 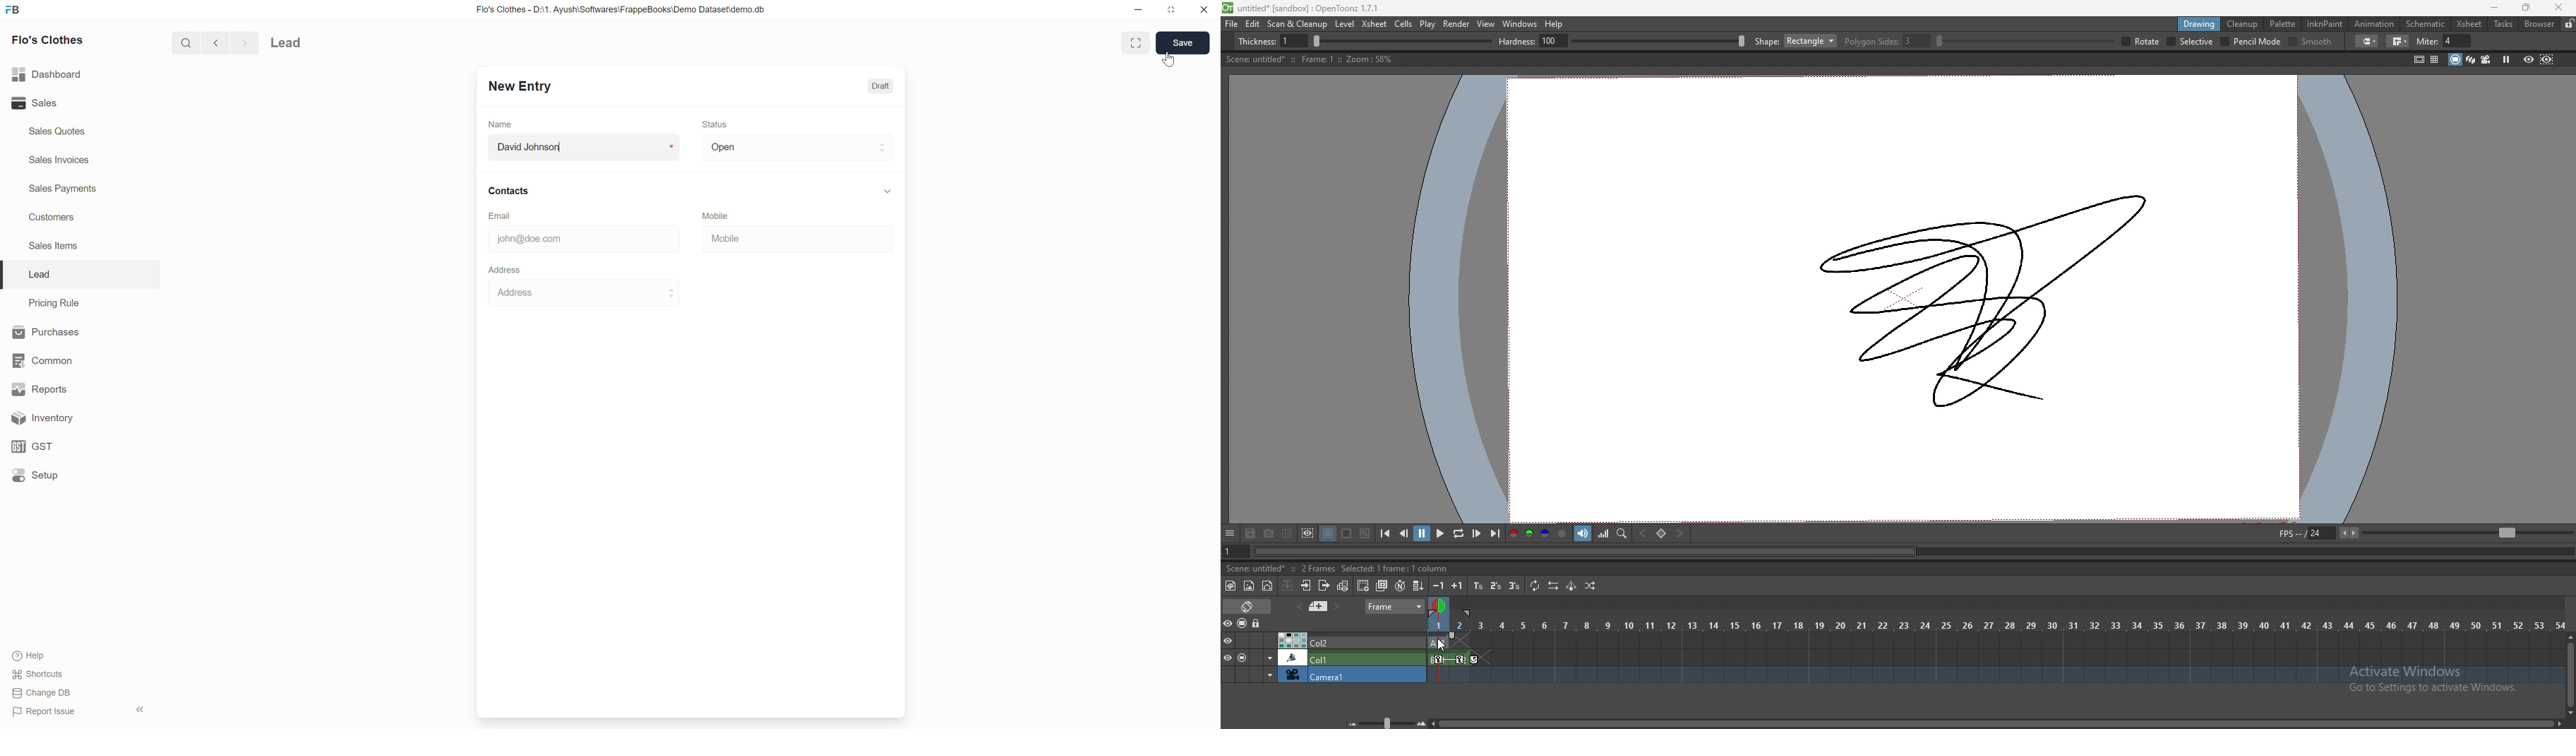 What do you see at coordinates (57, 249) in the screenshot?
I see `Sales Items` at bounding box center [57, 249].